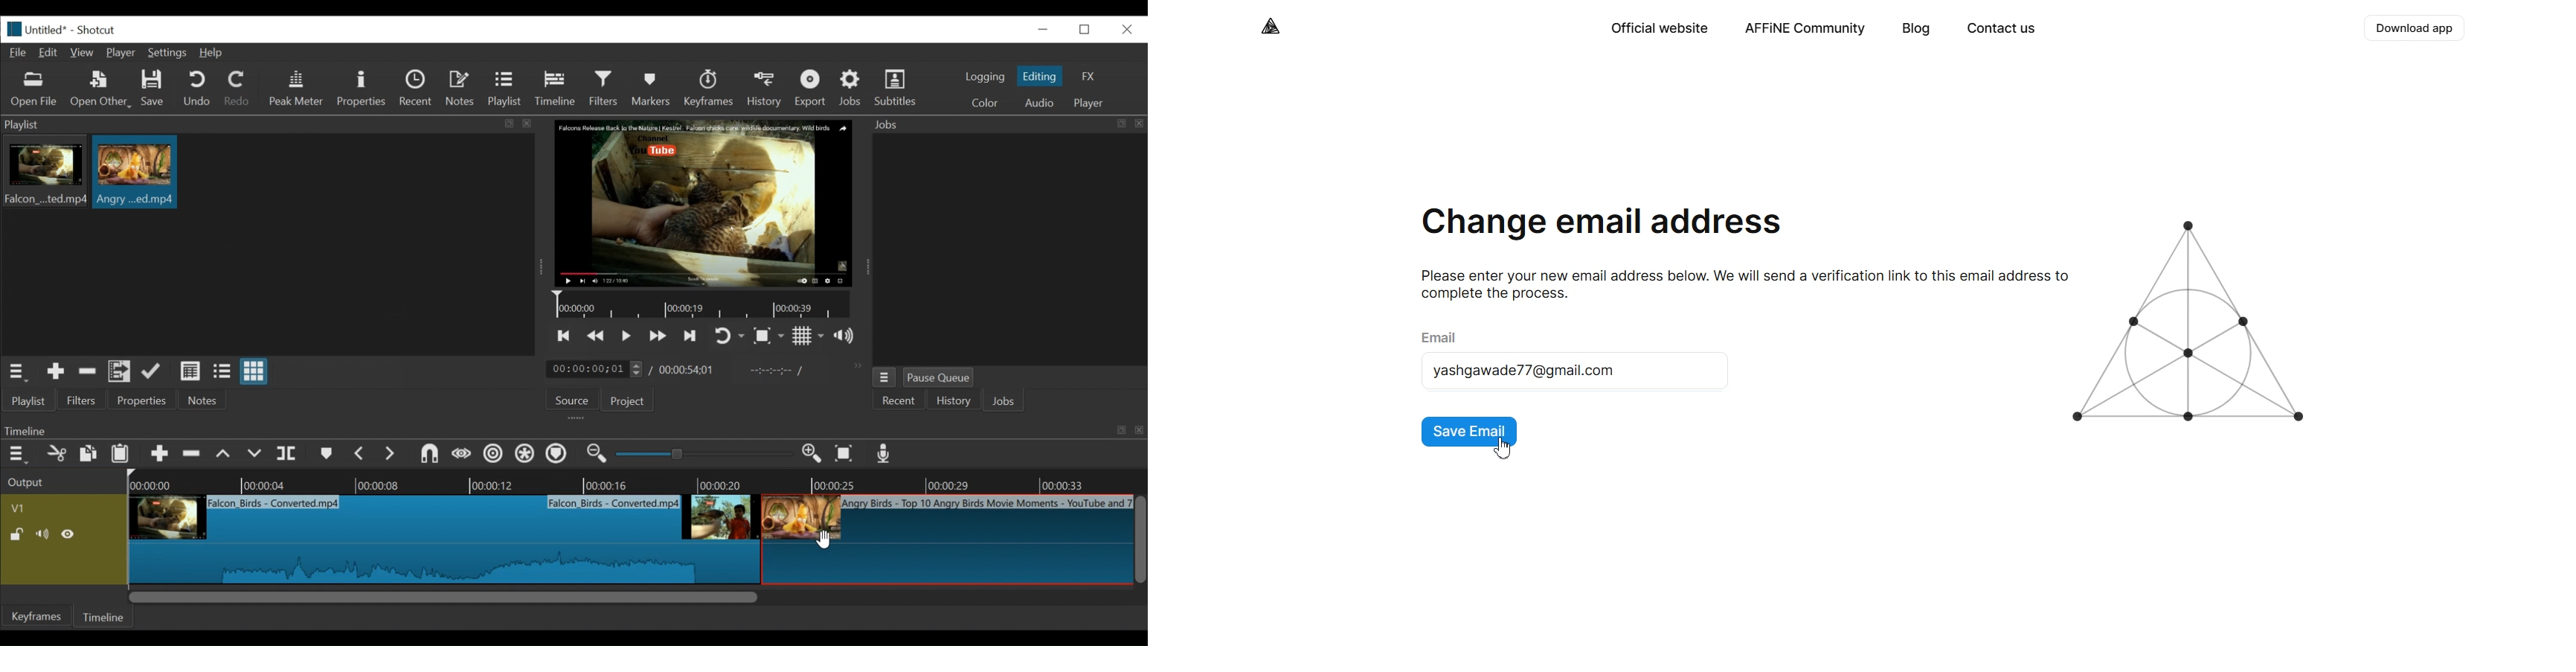  What do you see at coordinates (653, 88) in the screenshot?
I see `Markers` at bounding box center [653, 88].